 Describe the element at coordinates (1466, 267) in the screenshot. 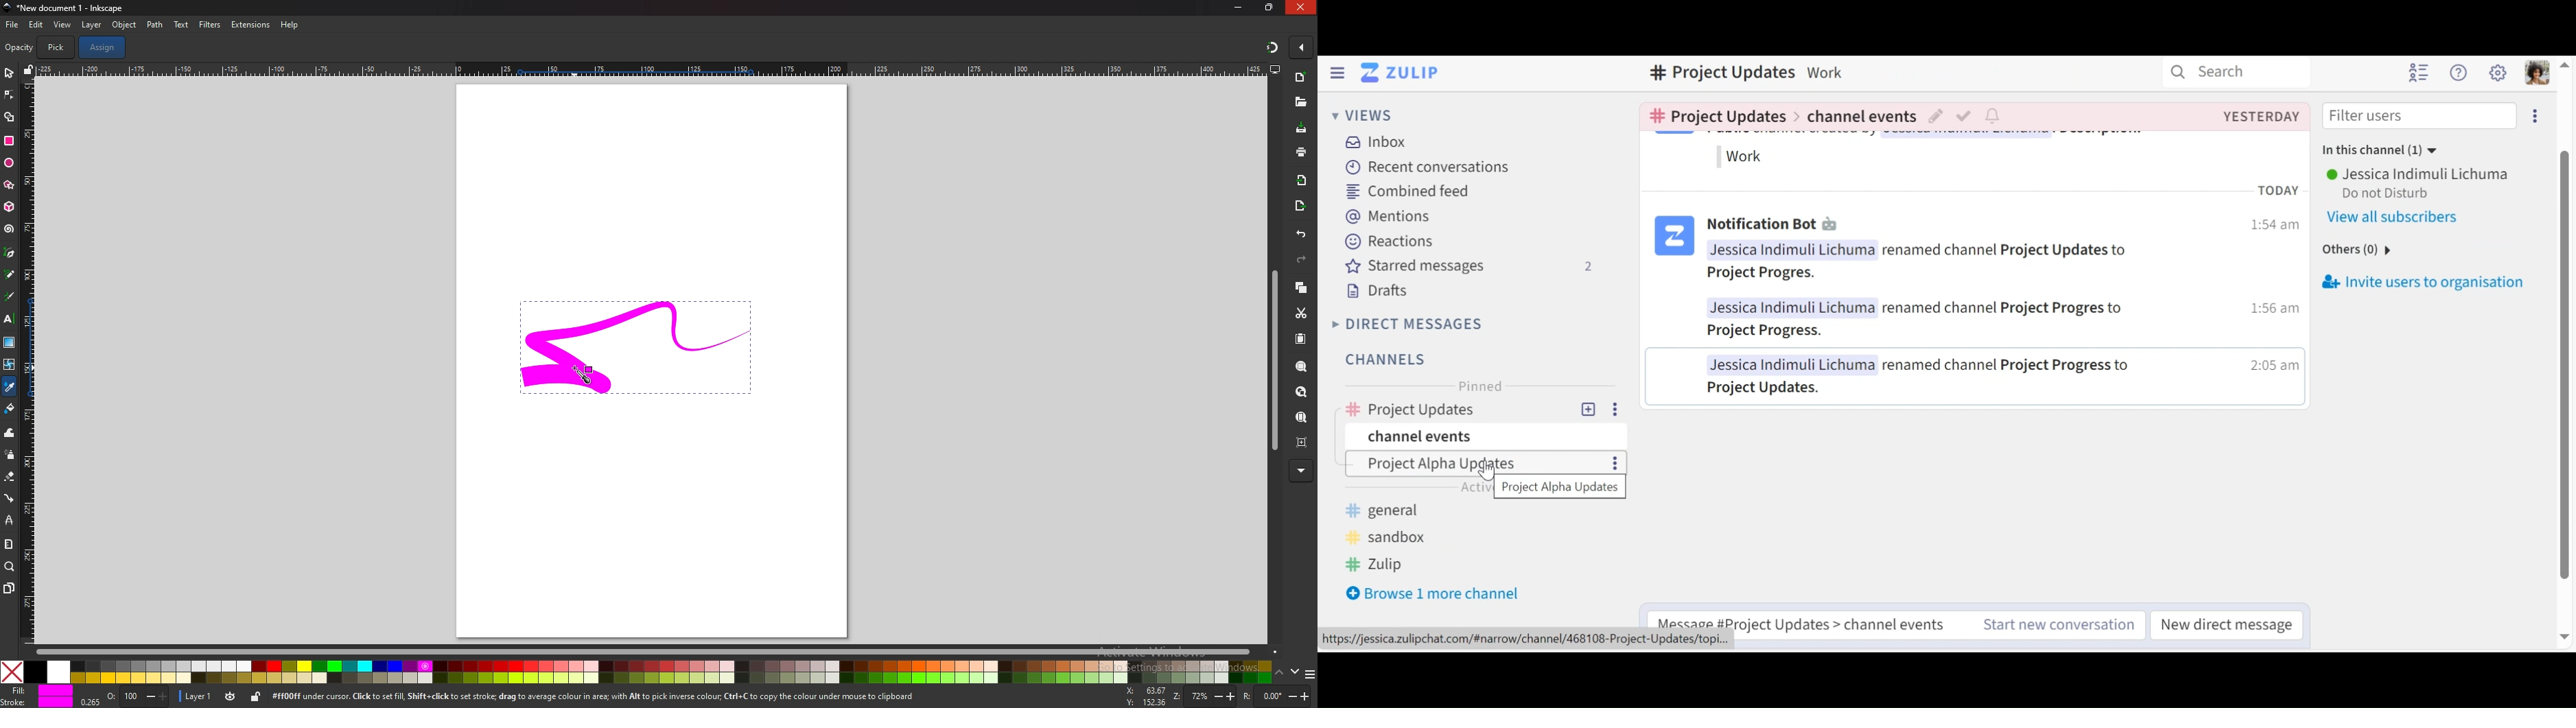

I see `Starred messages` at that location.